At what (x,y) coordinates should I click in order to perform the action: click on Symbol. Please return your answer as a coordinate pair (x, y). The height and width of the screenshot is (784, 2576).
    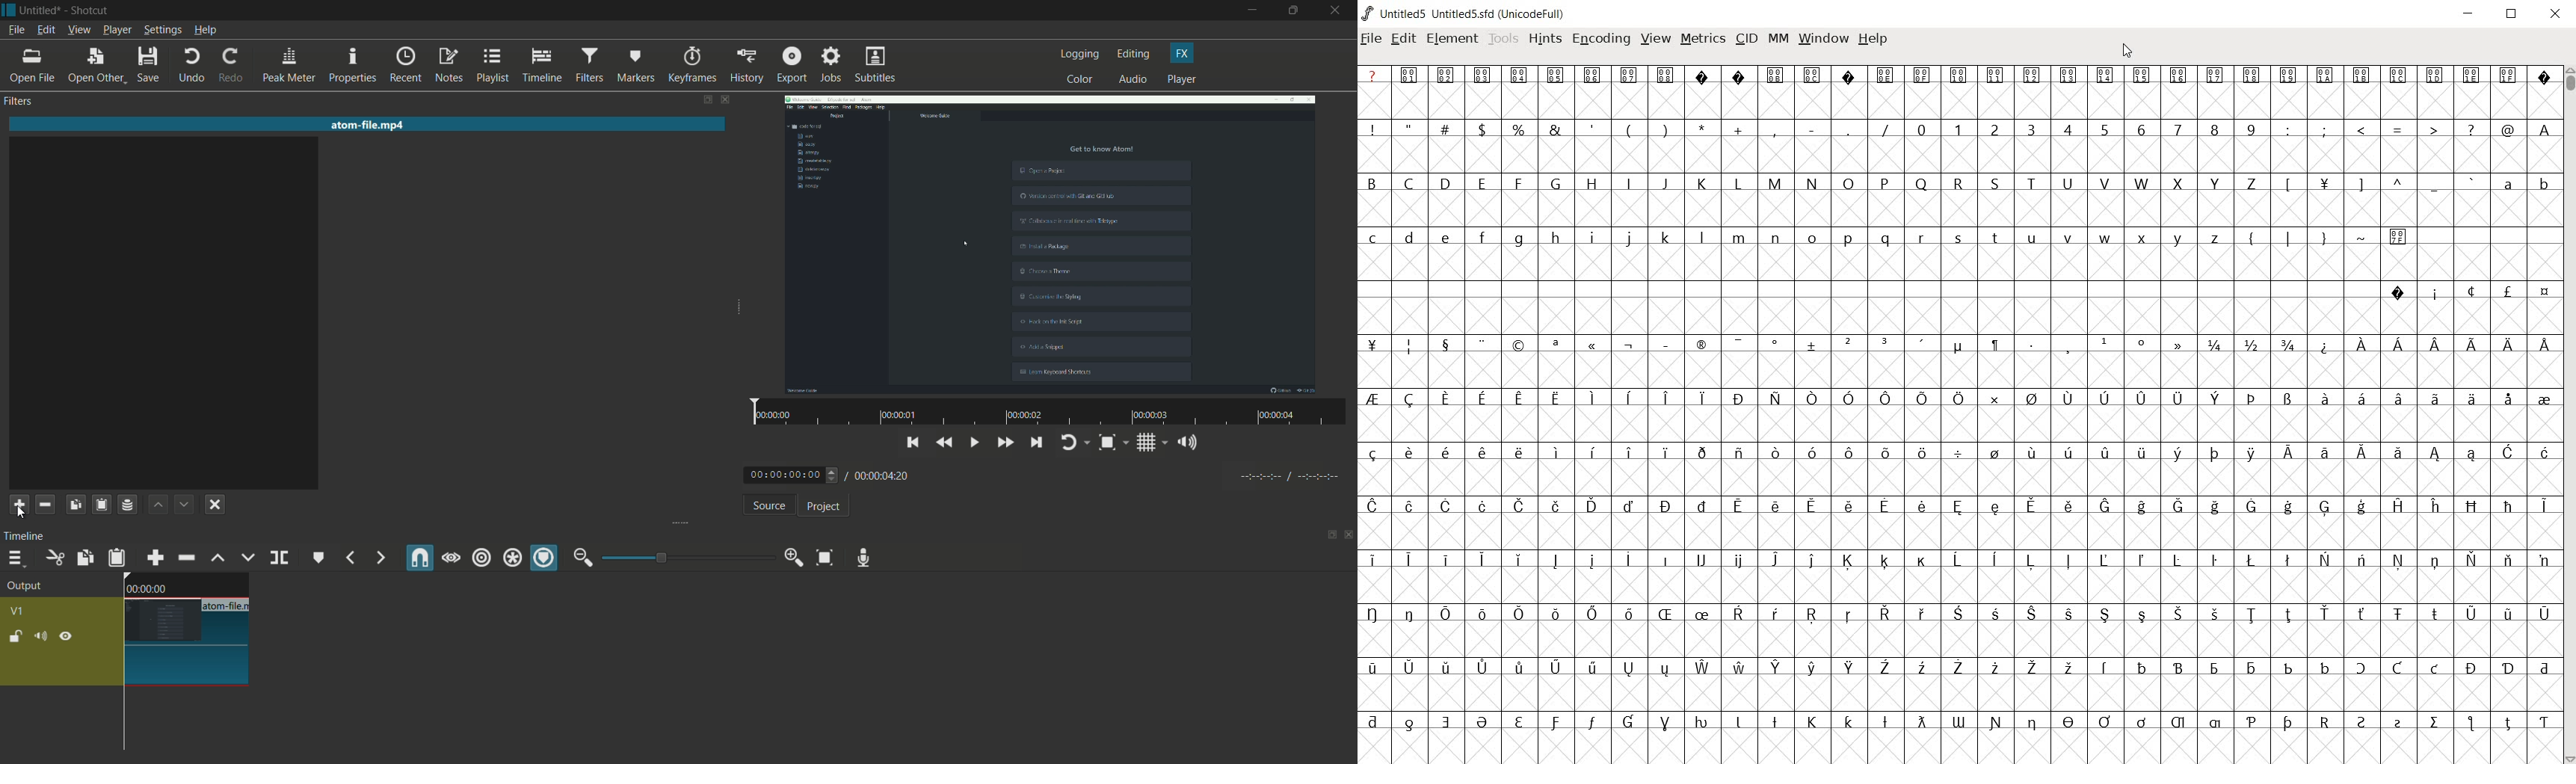
    Looking at the image, I should click on (2473, 456).